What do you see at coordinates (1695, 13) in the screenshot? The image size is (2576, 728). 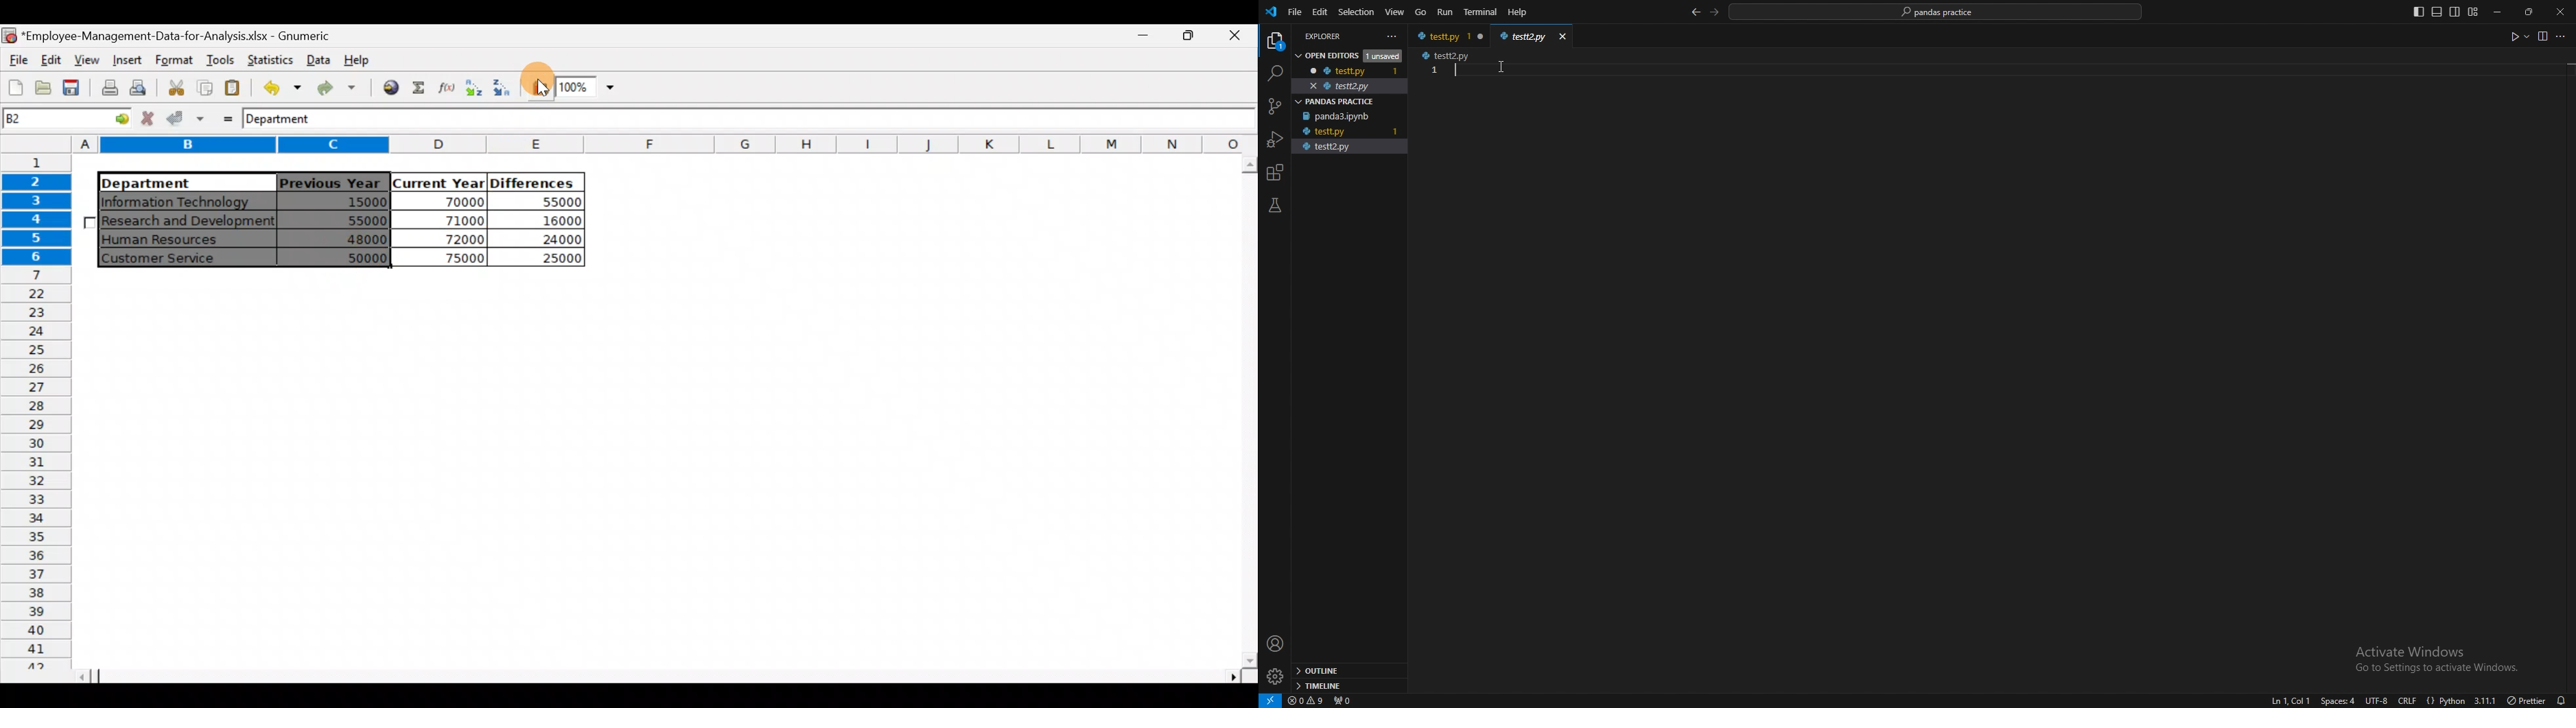 I see `back` at bounding box center [1695, 13].